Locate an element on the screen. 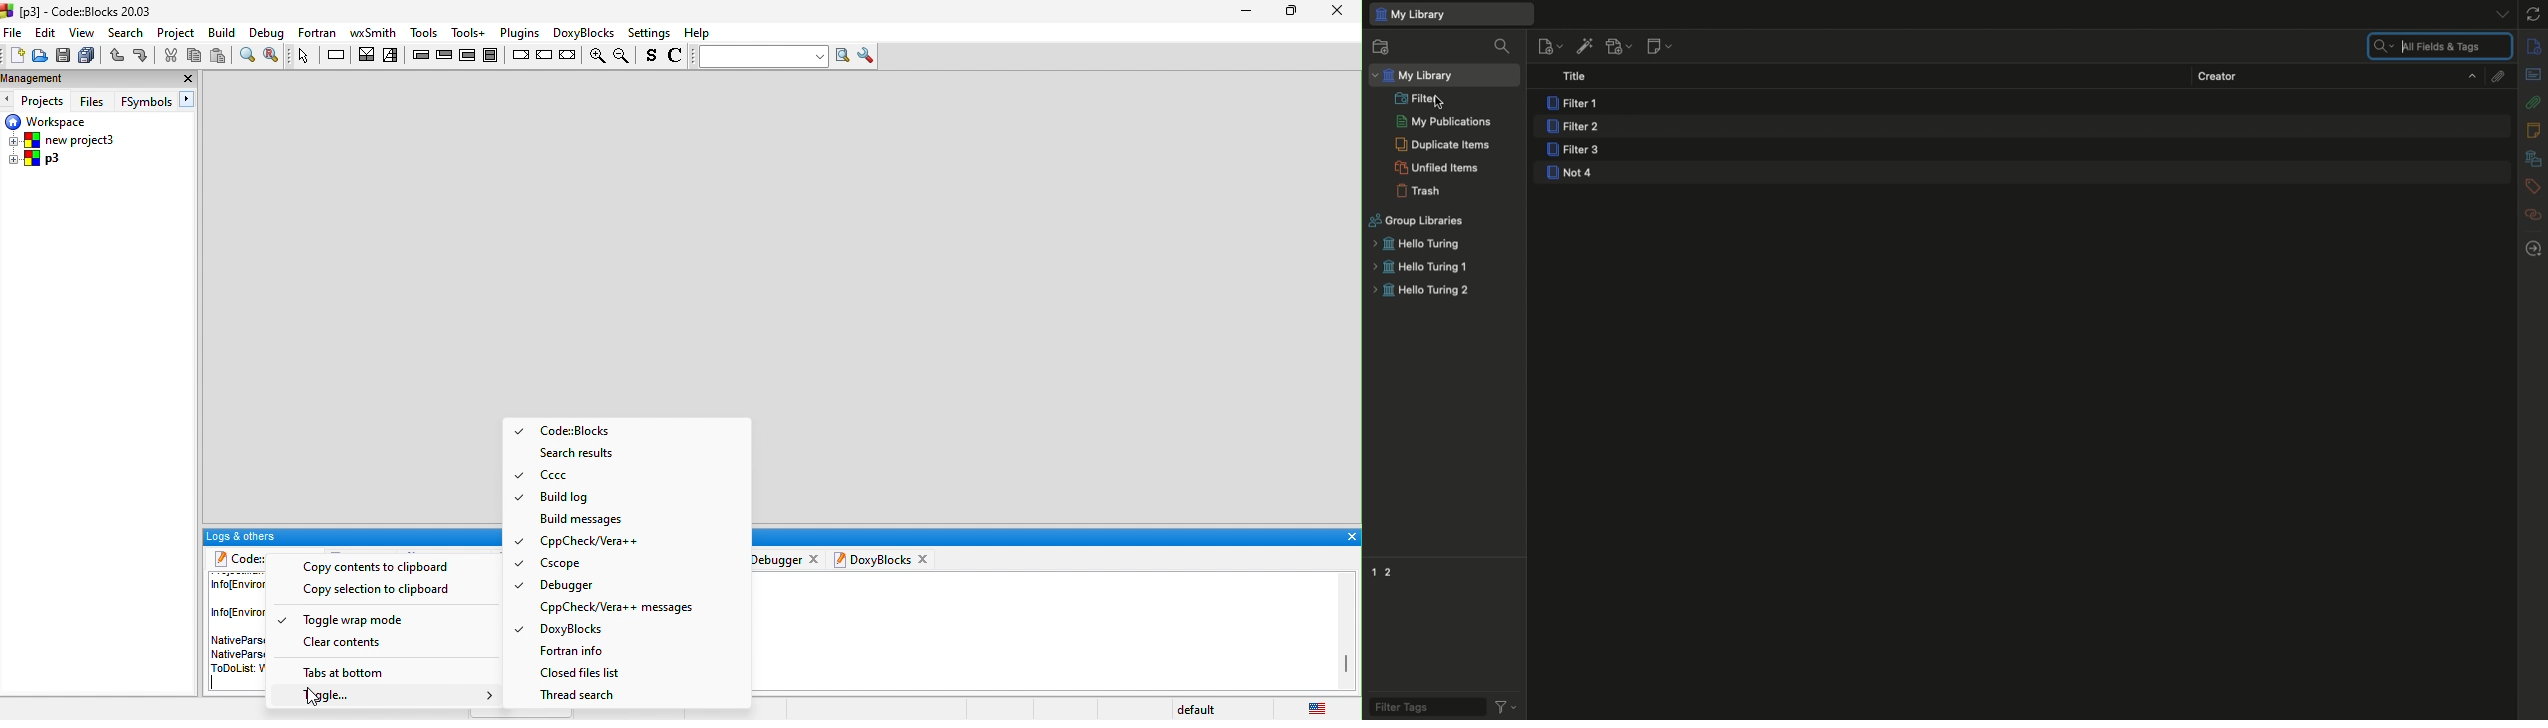 Image resolution: width=2548 pixels, height=728 pixels. Debug is located at coordinates (267, 33).